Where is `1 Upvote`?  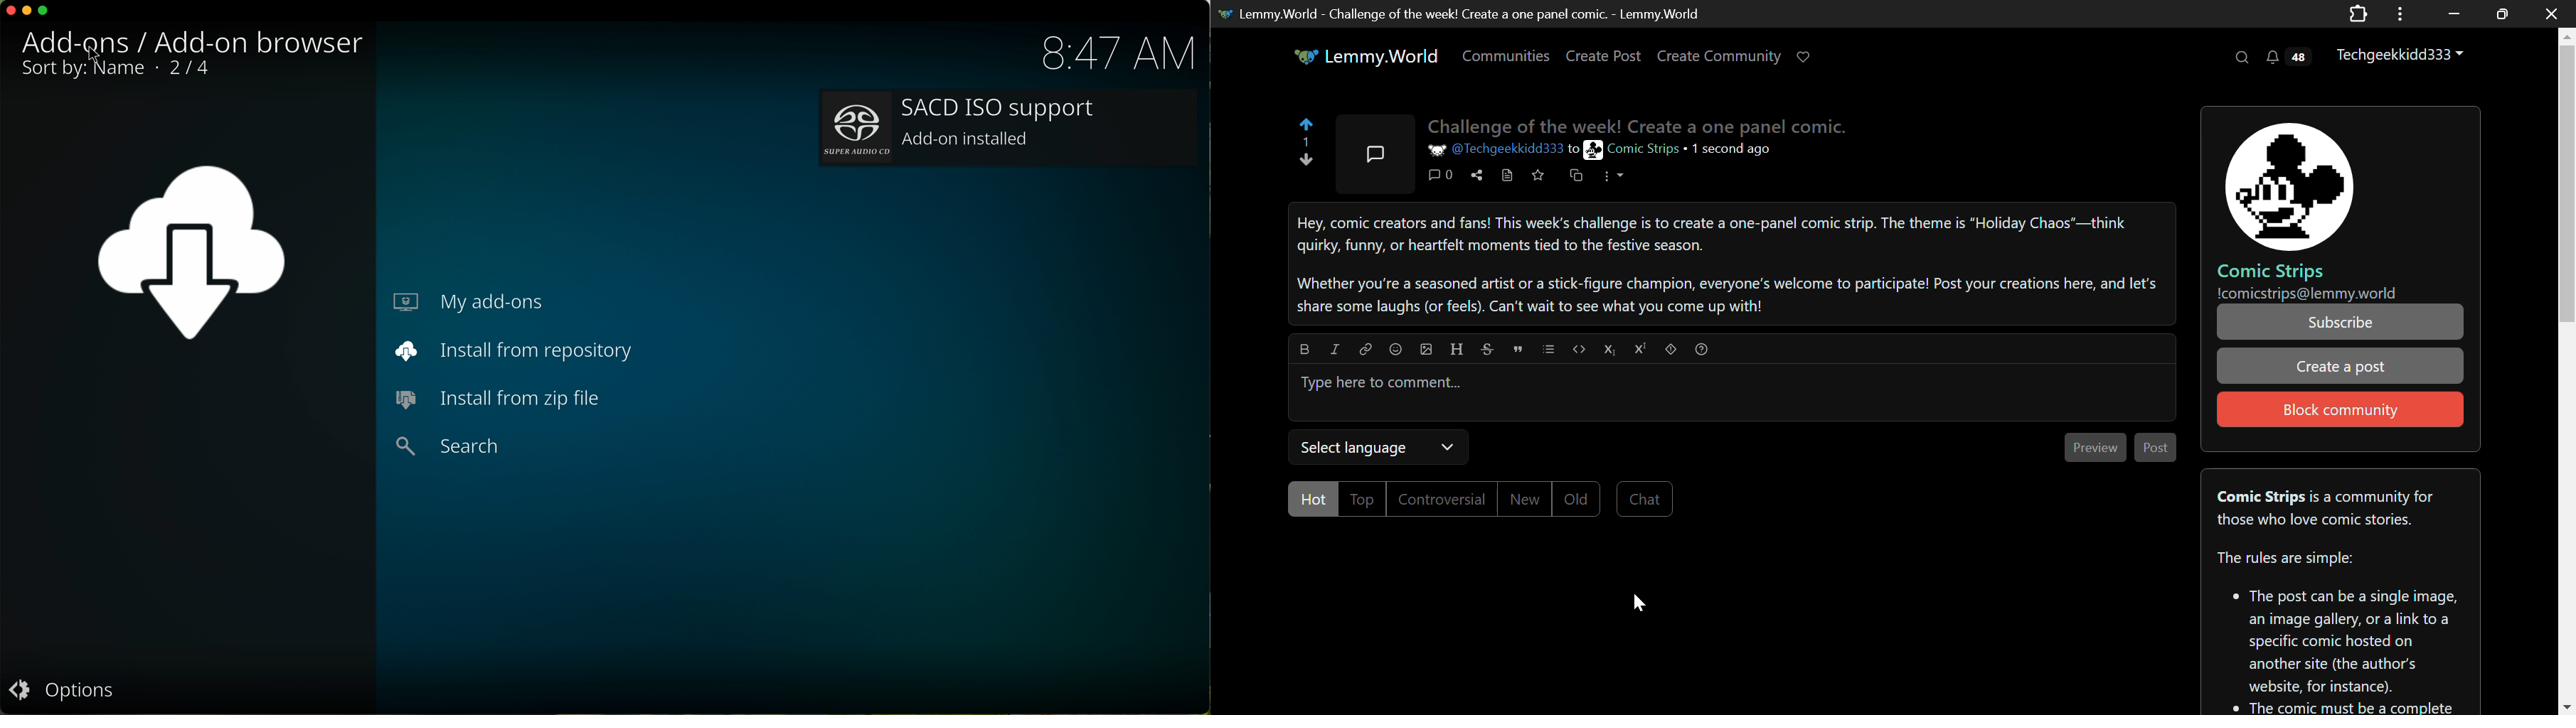
1 Upvote is located at coordinates (1307, 144).